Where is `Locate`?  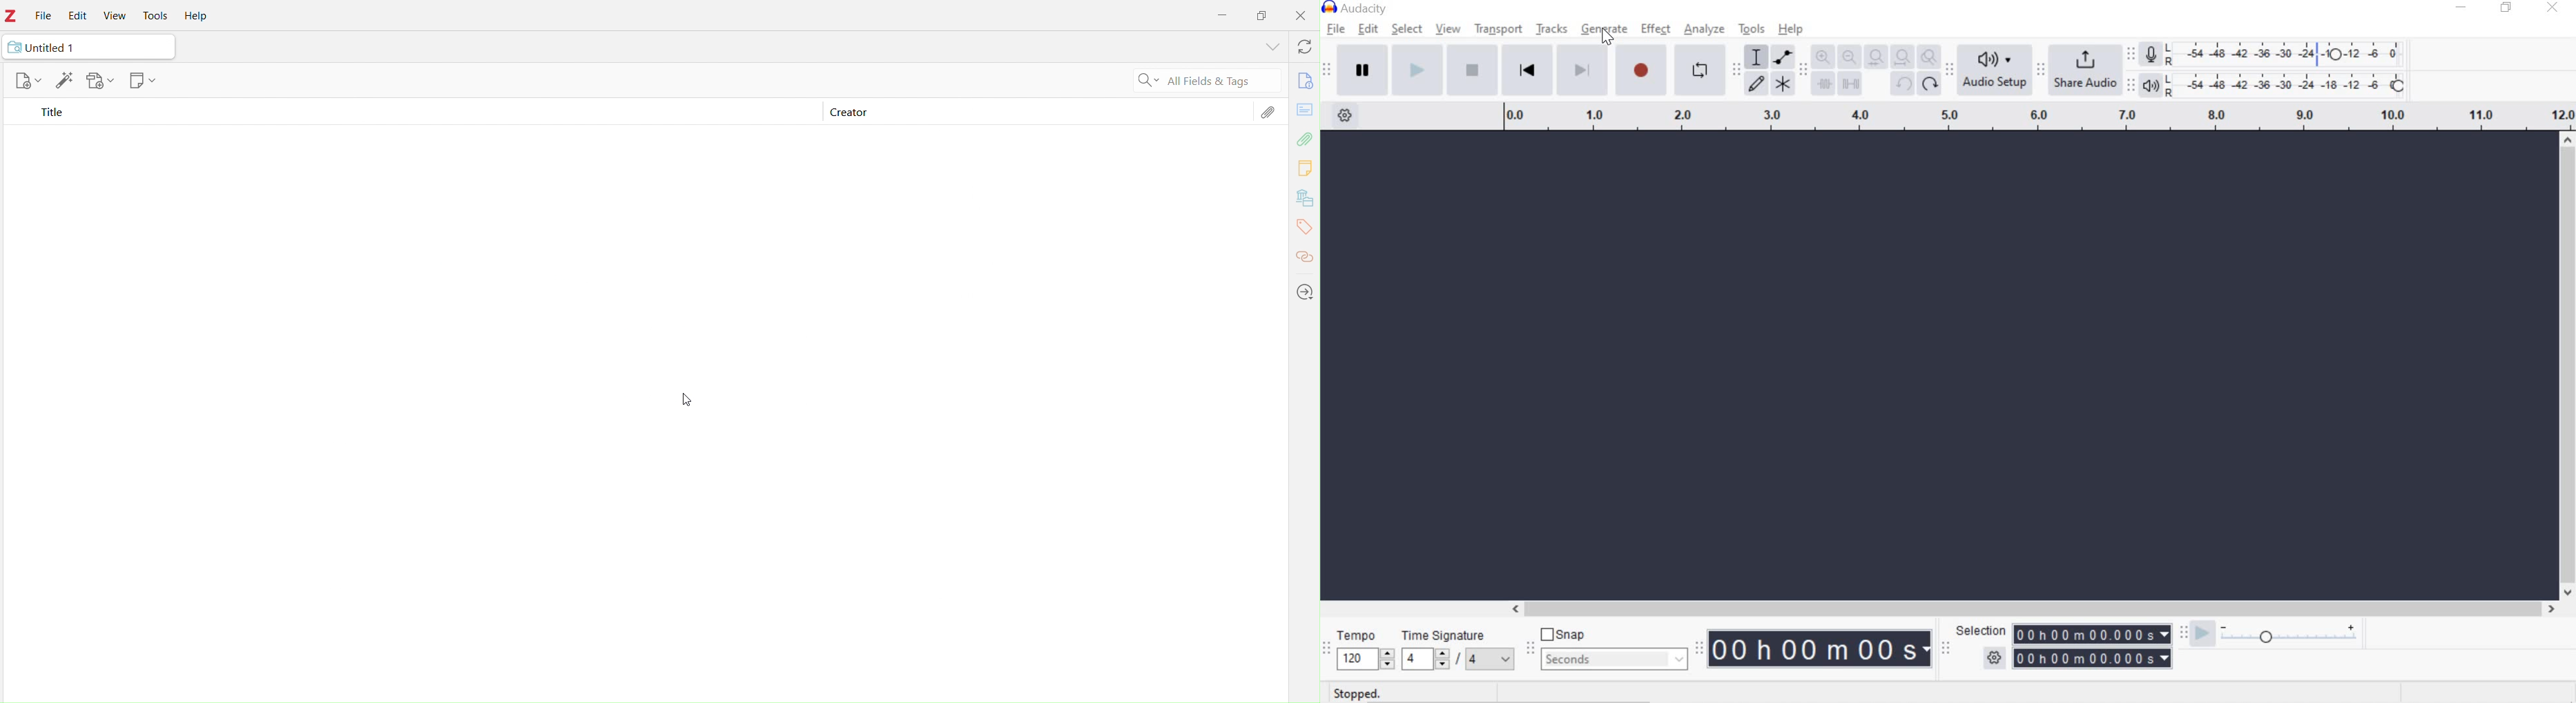 Locate is located at coordinates (1306, 292).